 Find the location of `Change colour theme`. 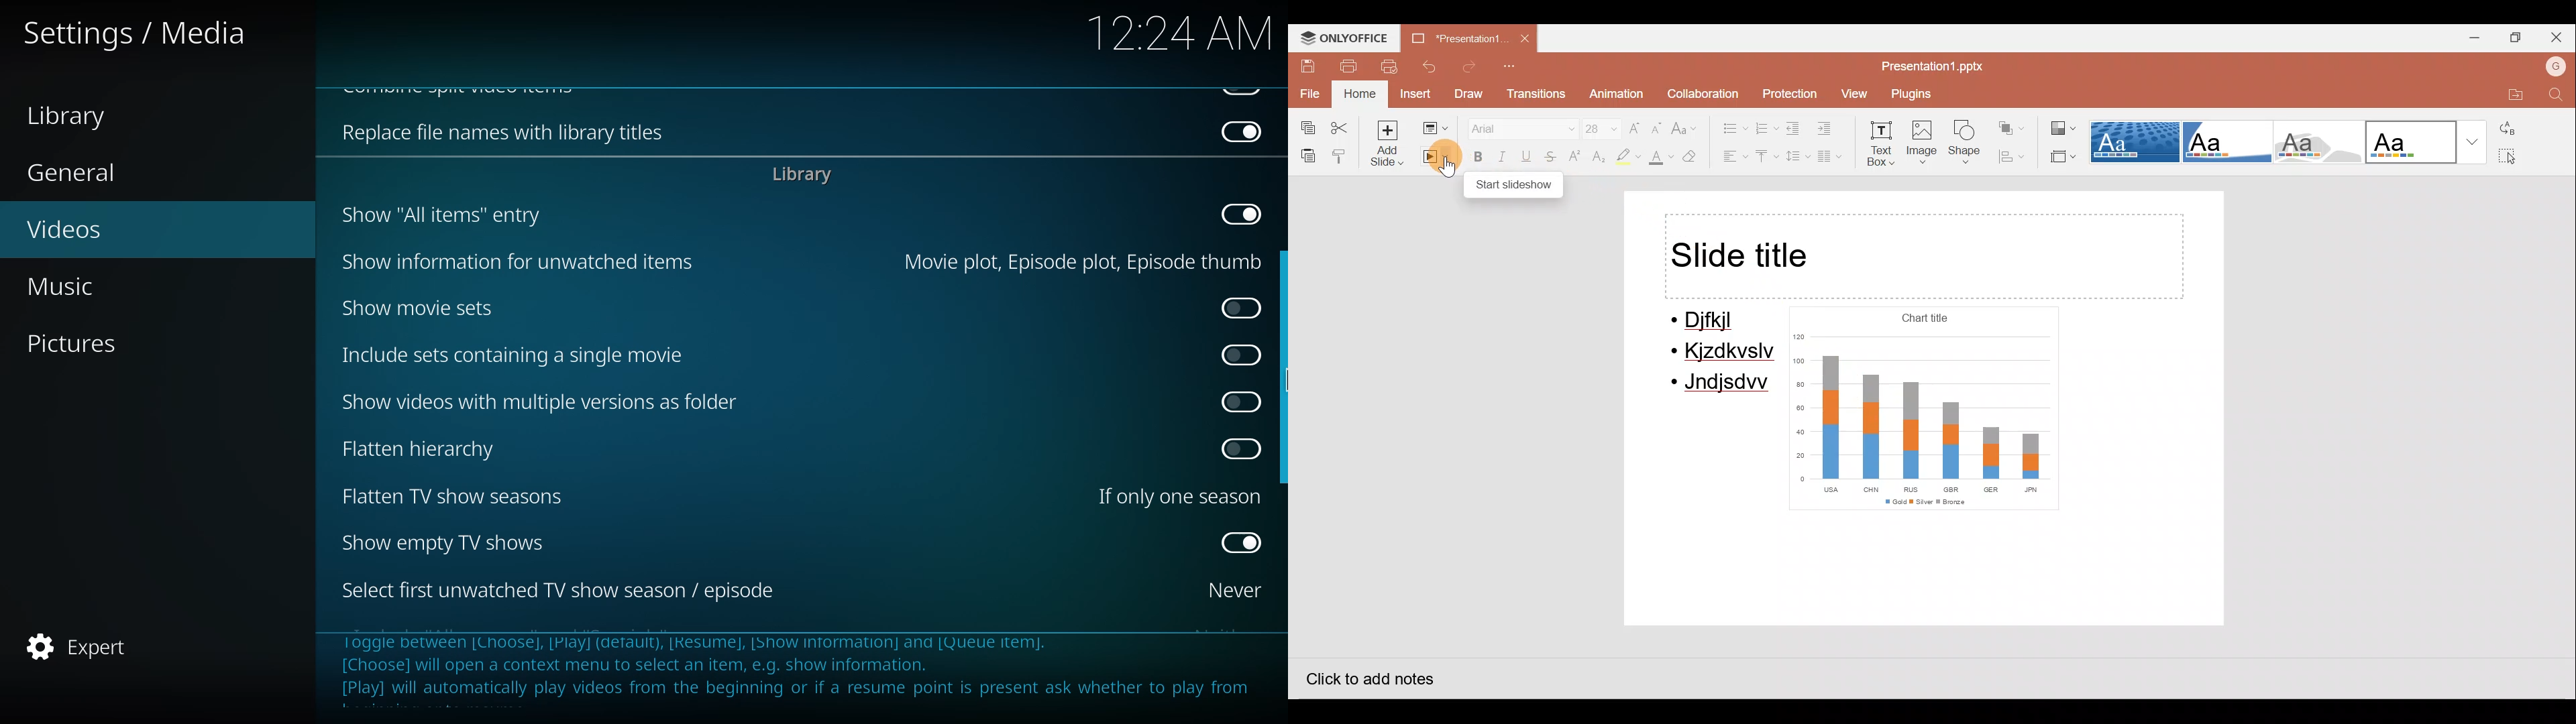

Change colour theme is located at coordinates (2061, 129).